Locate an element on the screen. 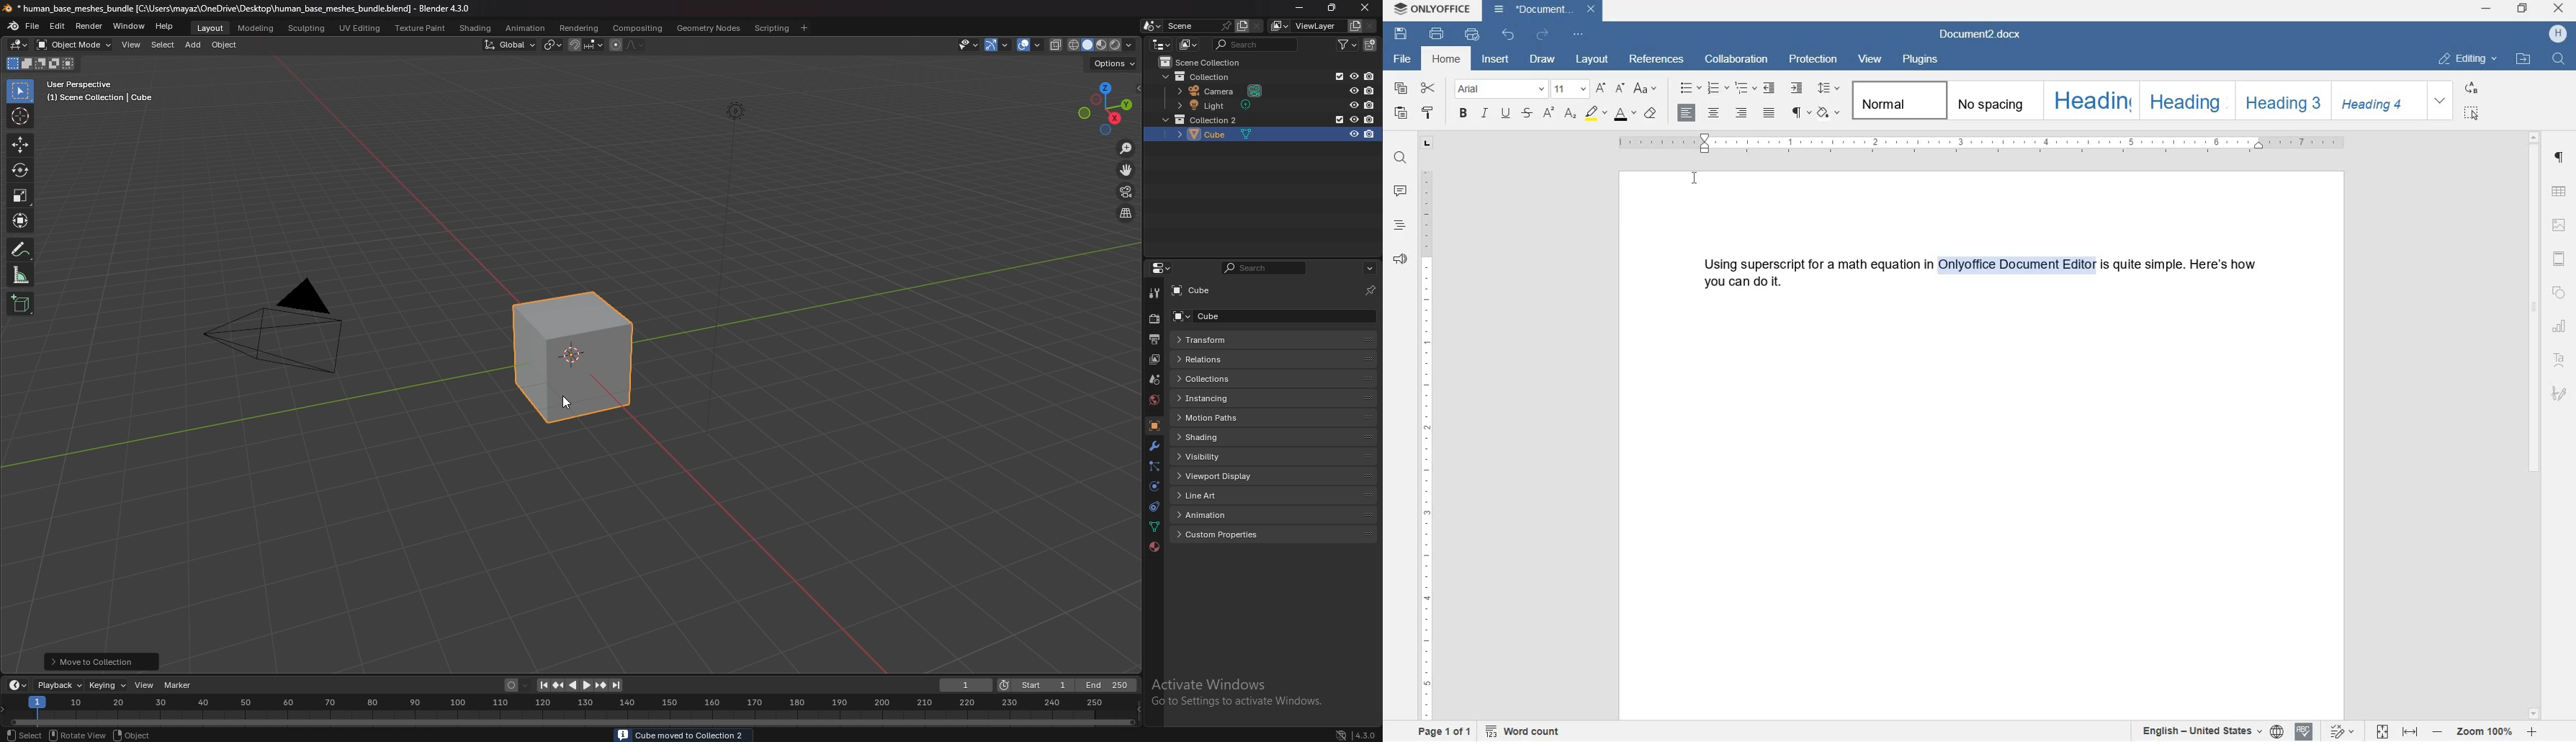 The height and width of the screenshot is (756, 2576). hide in viewport is located at coordinates (1354, 104).